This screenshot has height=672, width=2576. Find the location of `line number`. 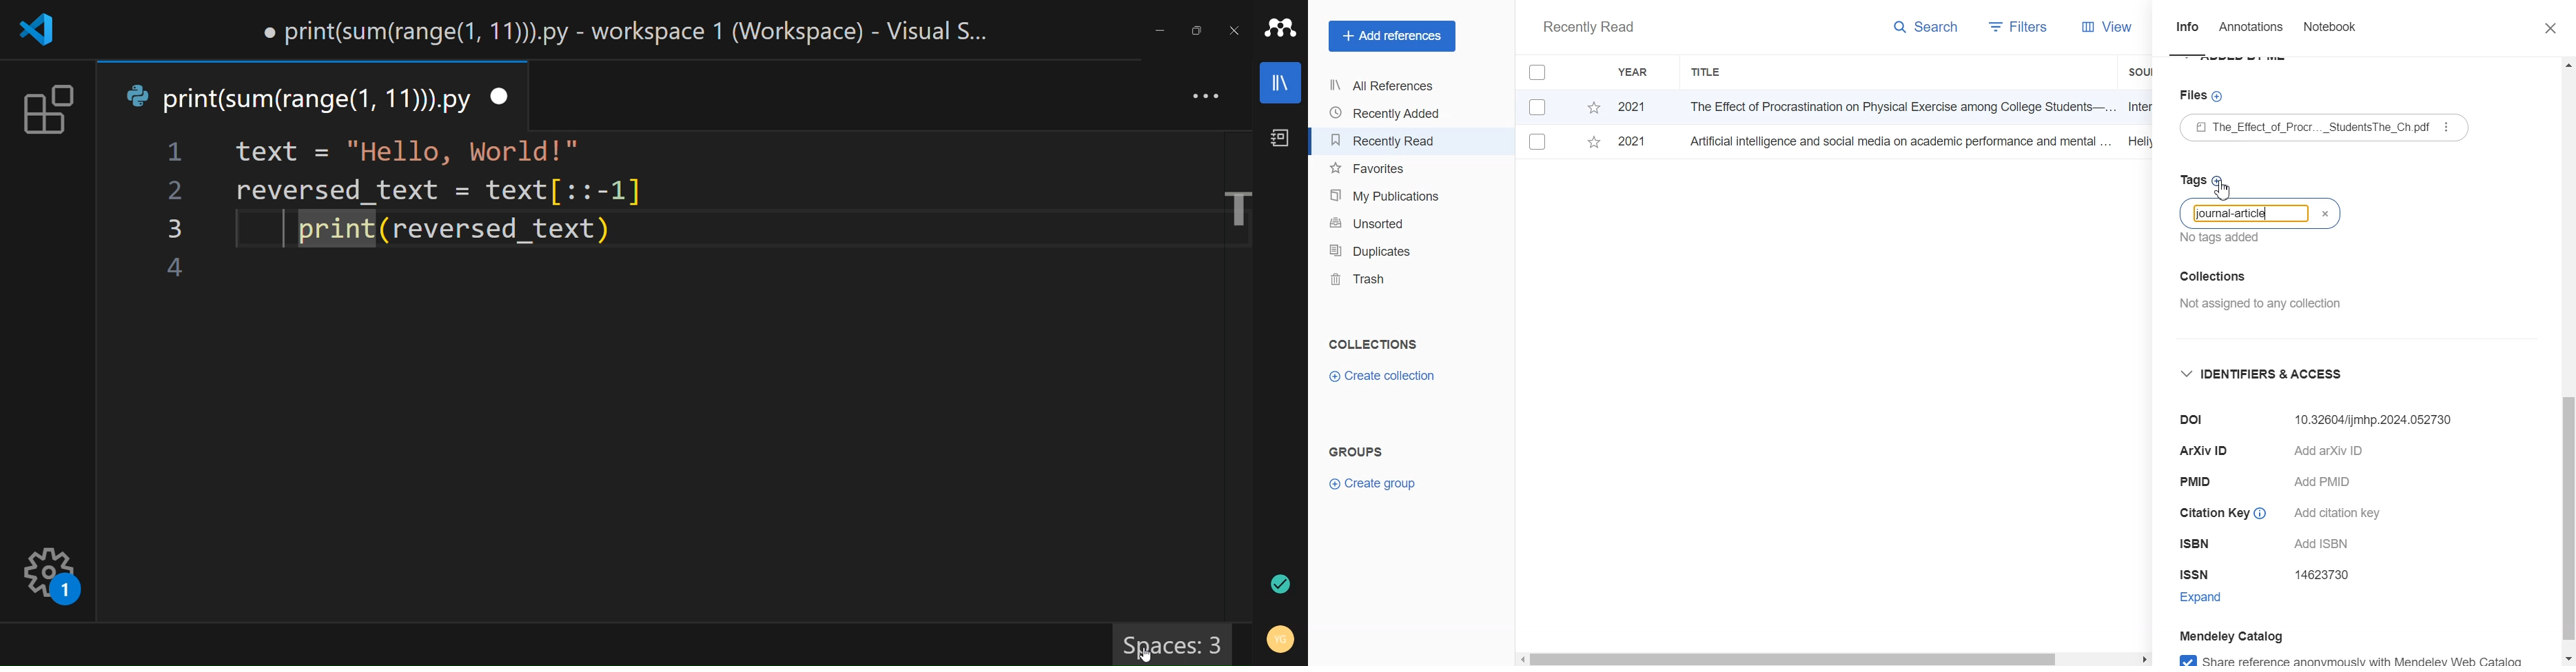

line number is located at coordinates (171, 214).